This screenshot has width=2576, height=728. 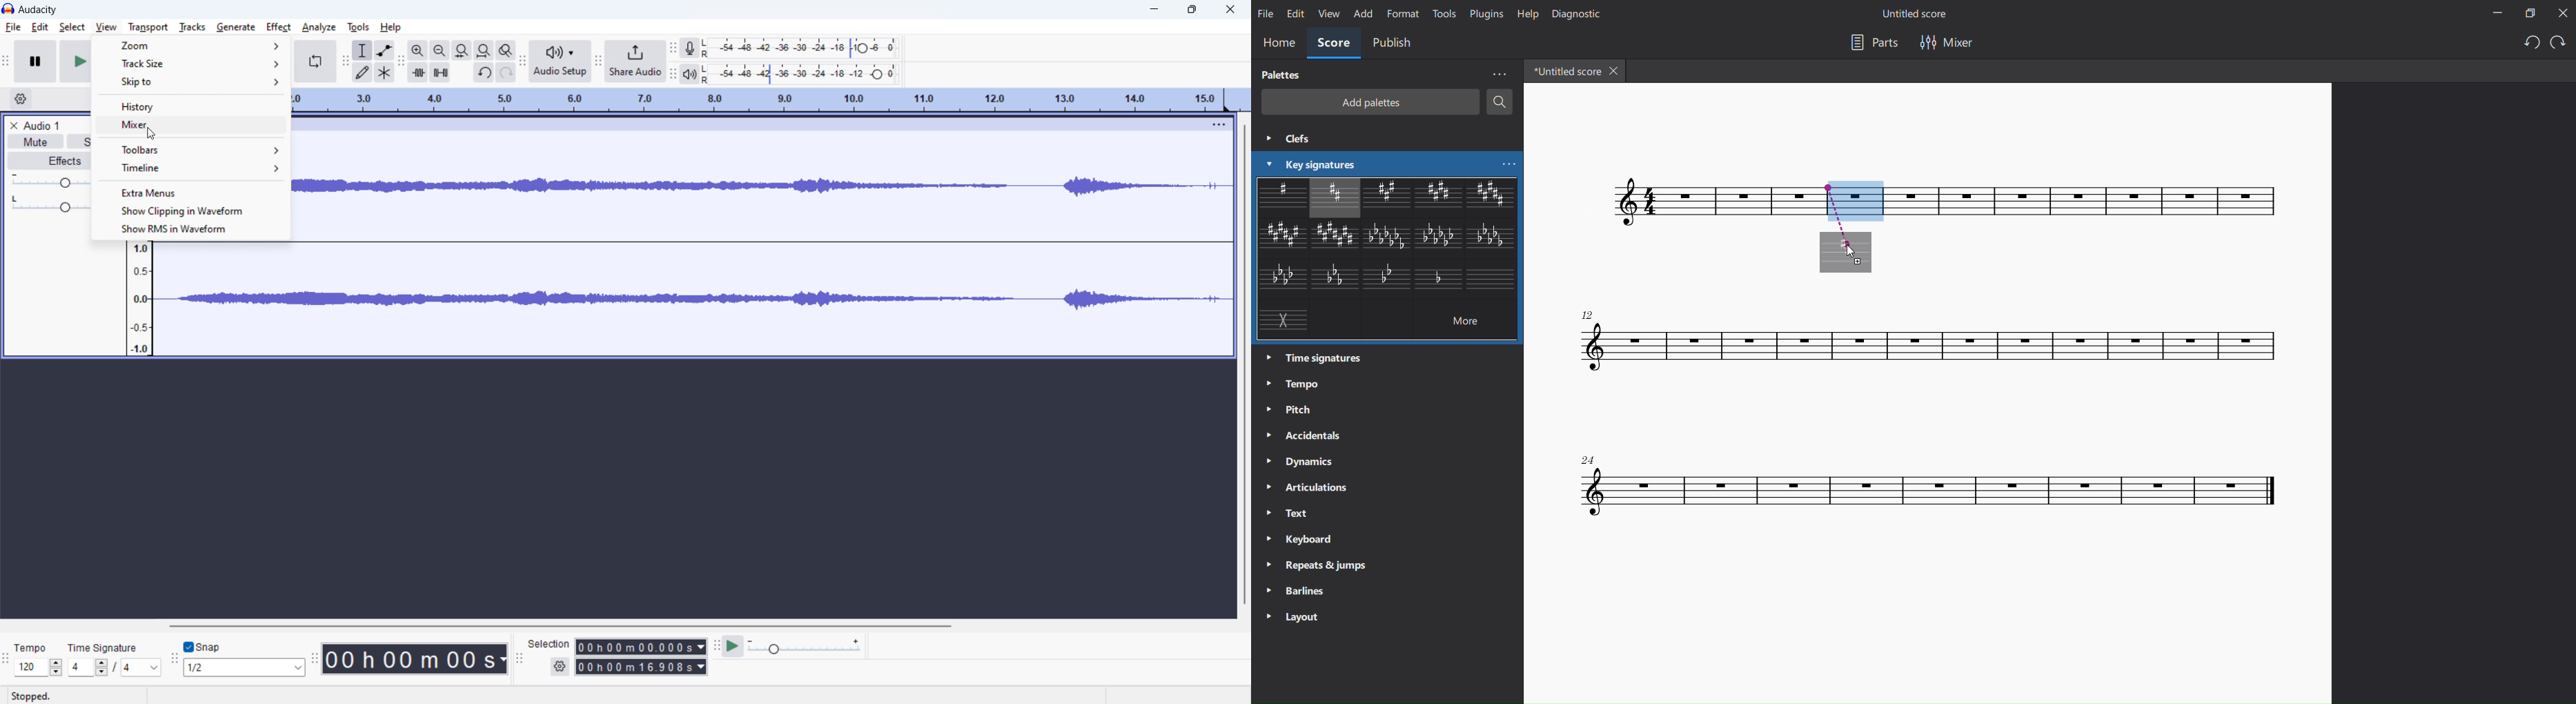 I want to click on selection, so click(x=549, y=646).